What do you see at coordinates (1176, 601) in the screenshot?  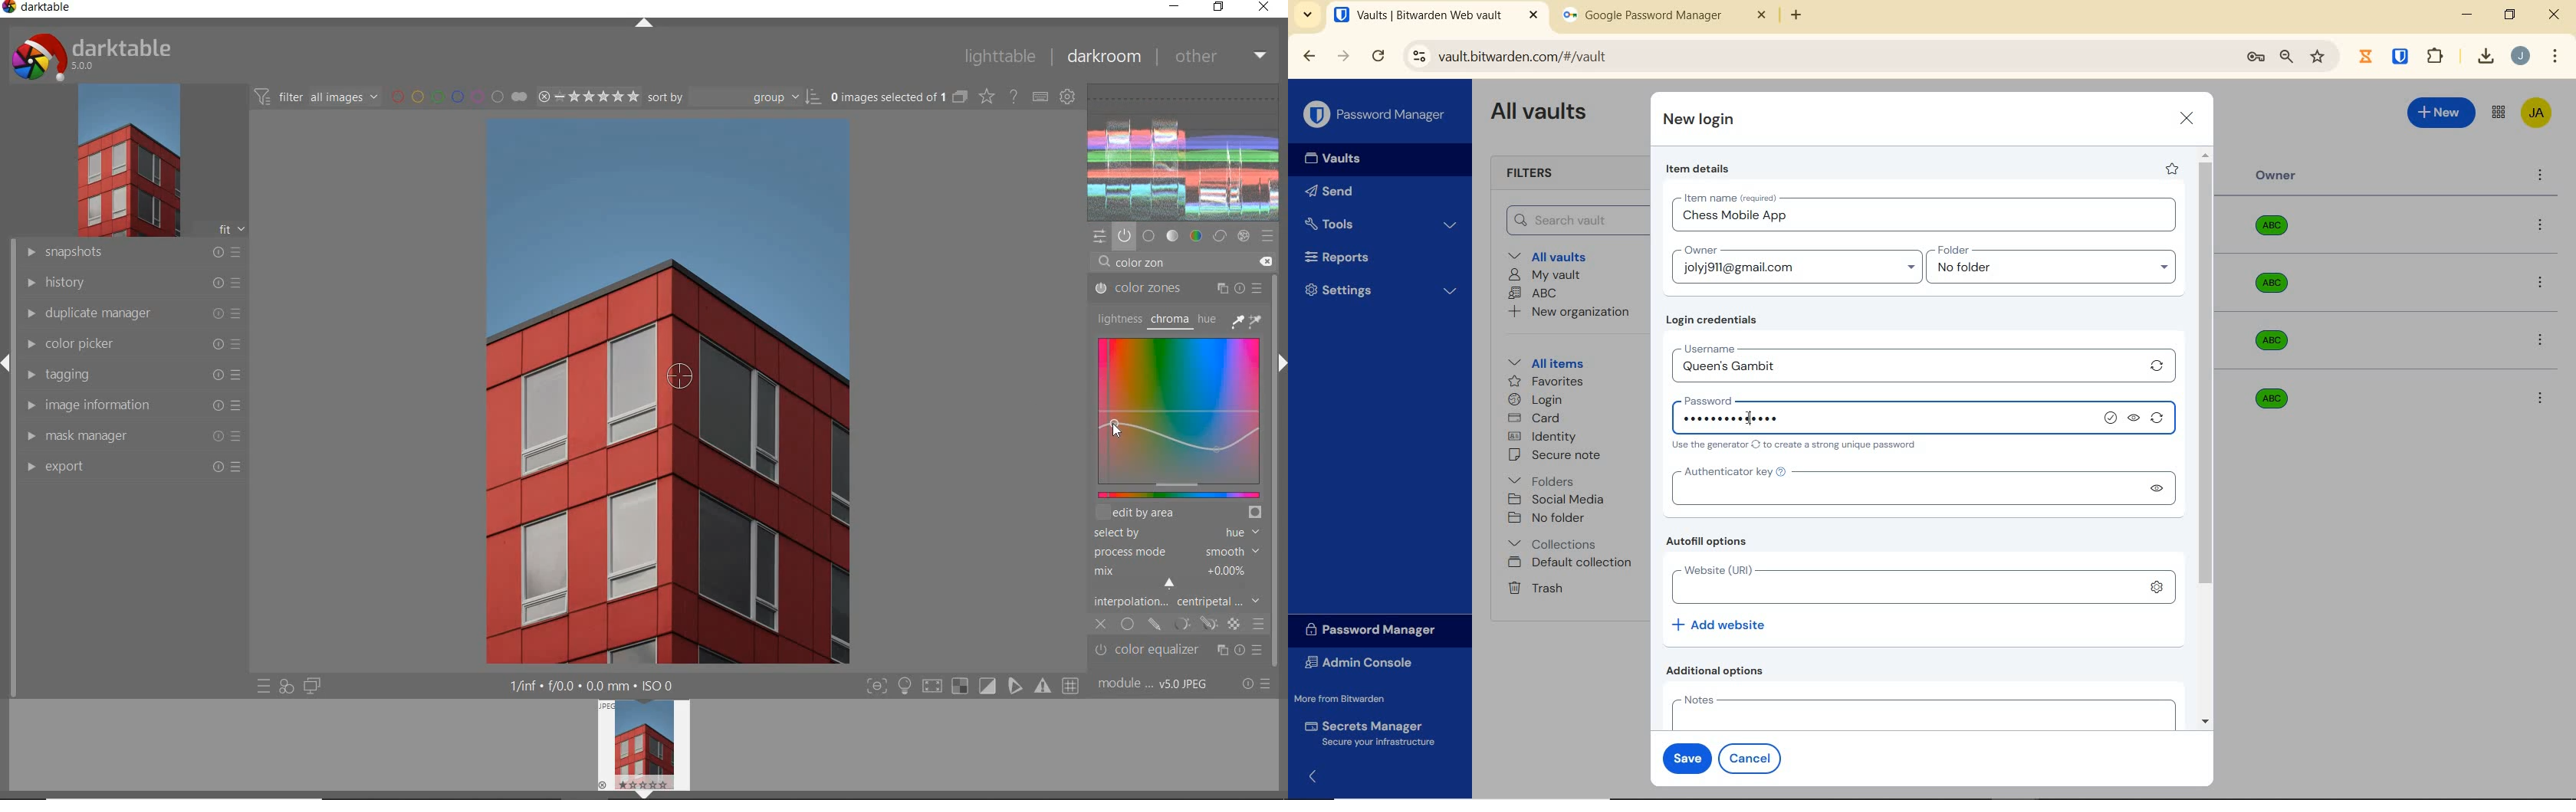 I see `INTERPOLATION` at bounding box center [1176, 601].